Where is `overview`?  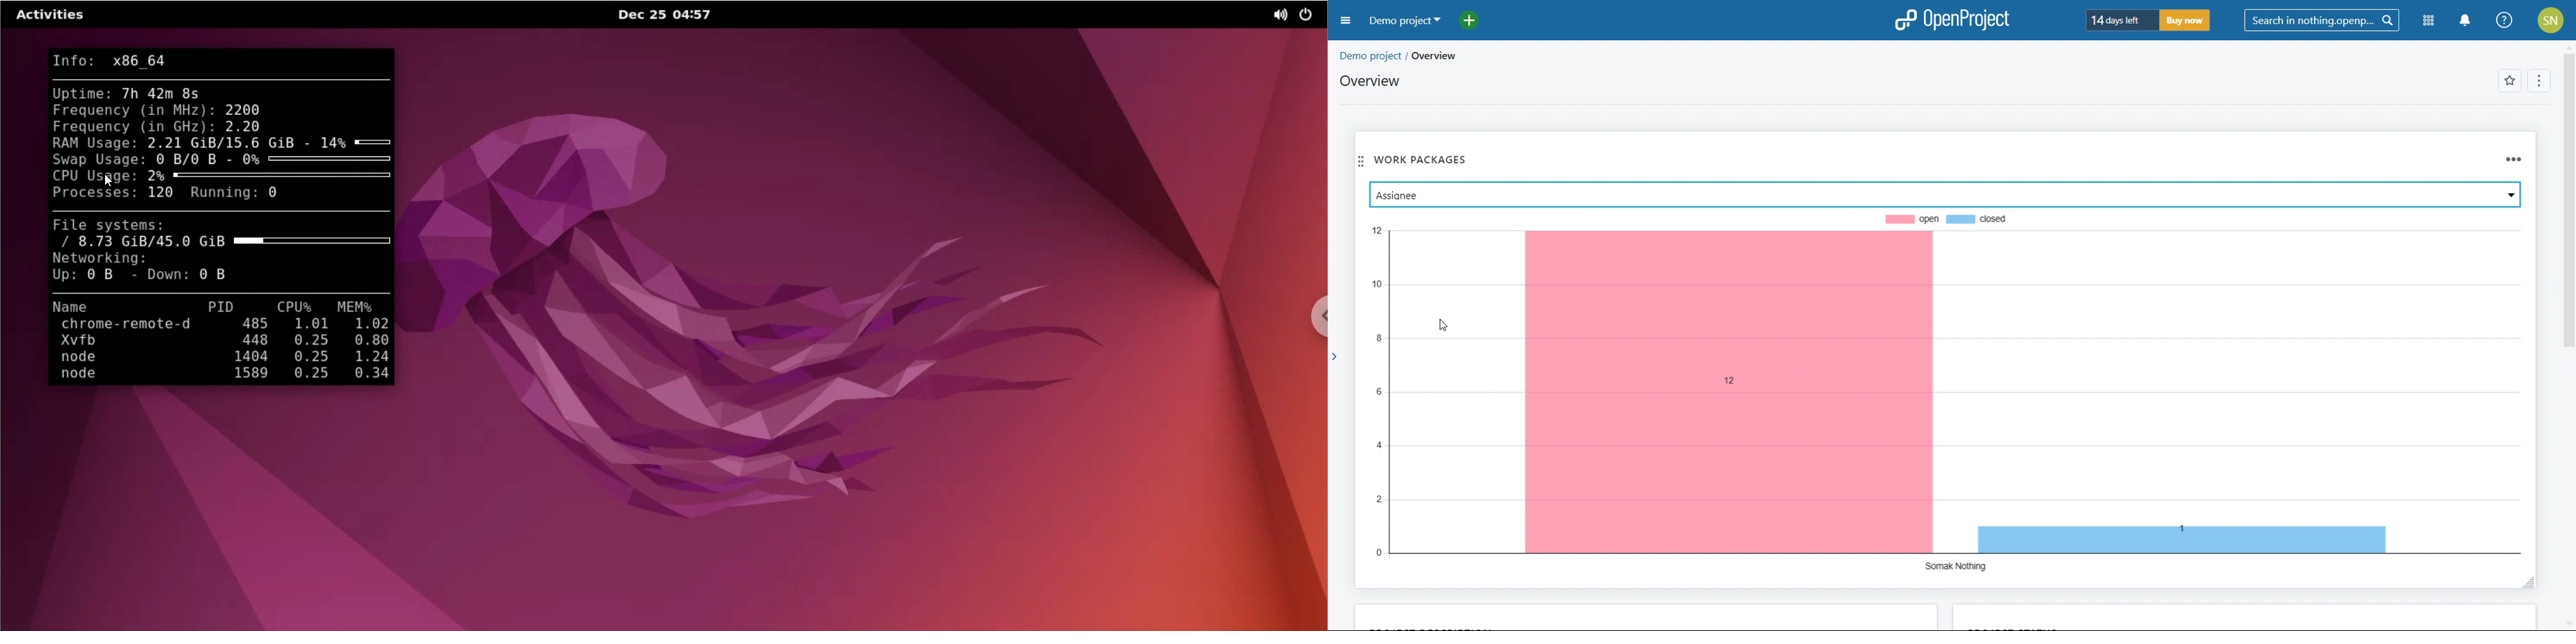 overview is located at coordinates (1443, 56).